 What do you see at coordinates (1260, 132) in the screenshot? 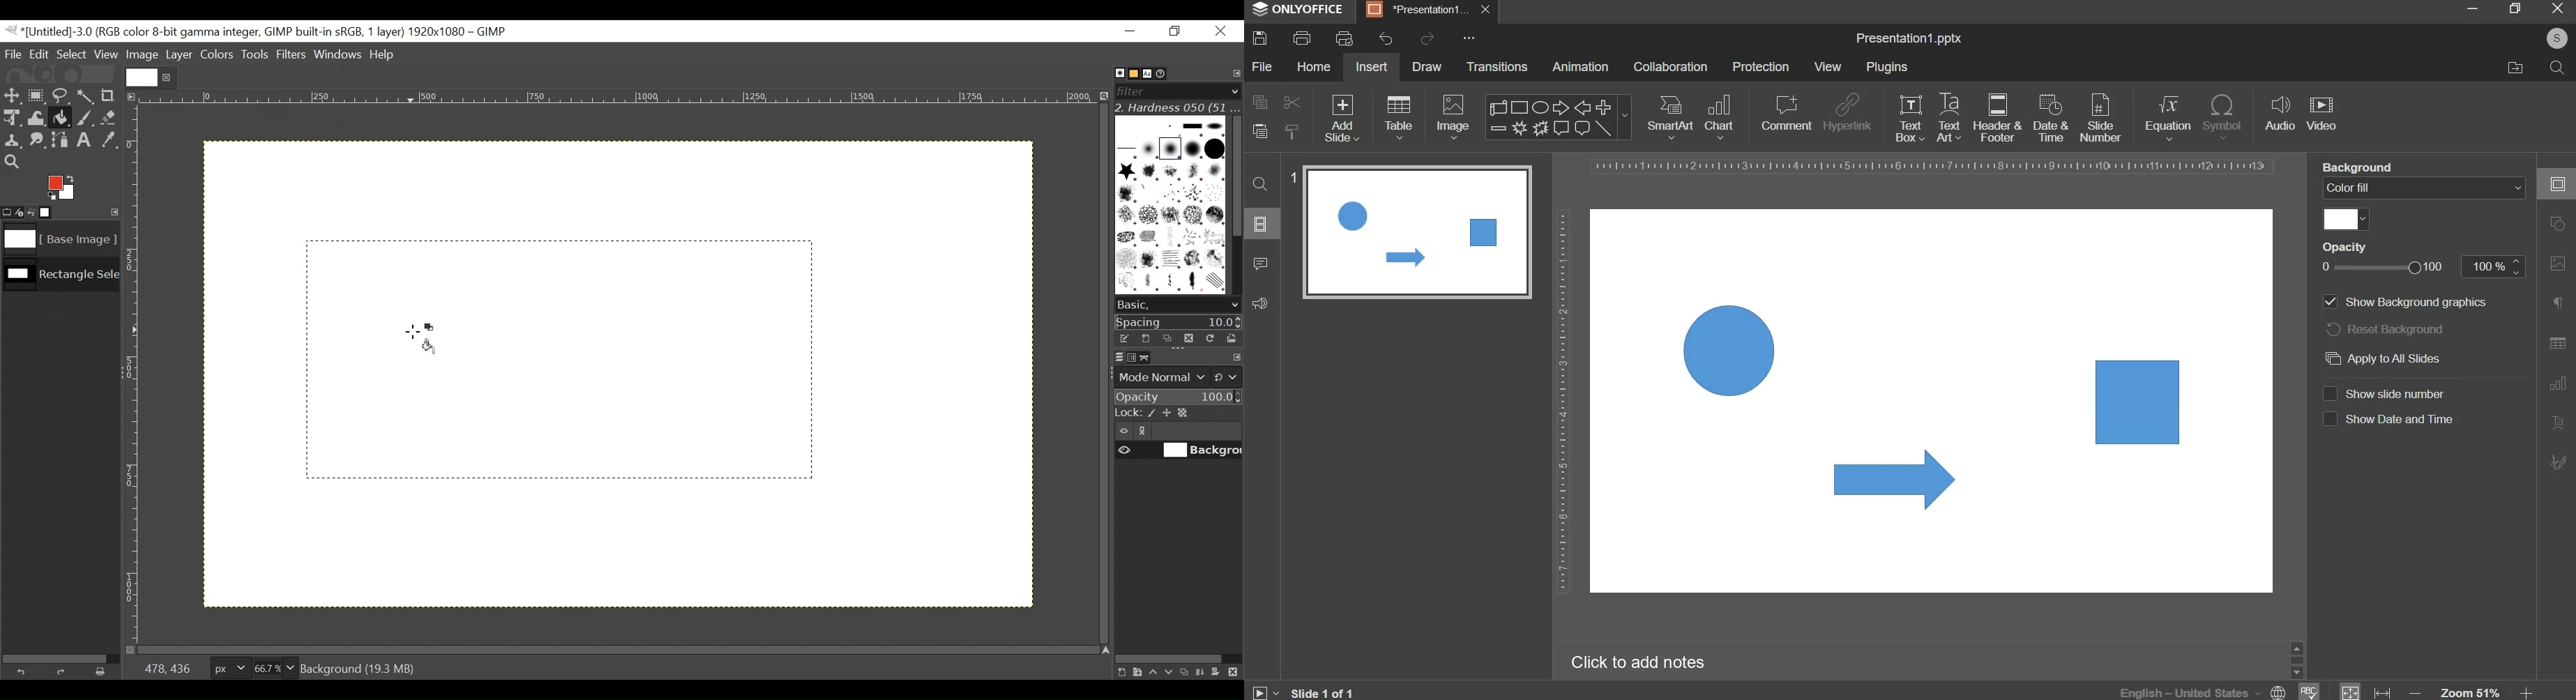
I see `paste` at bounding box center [1260, 132].